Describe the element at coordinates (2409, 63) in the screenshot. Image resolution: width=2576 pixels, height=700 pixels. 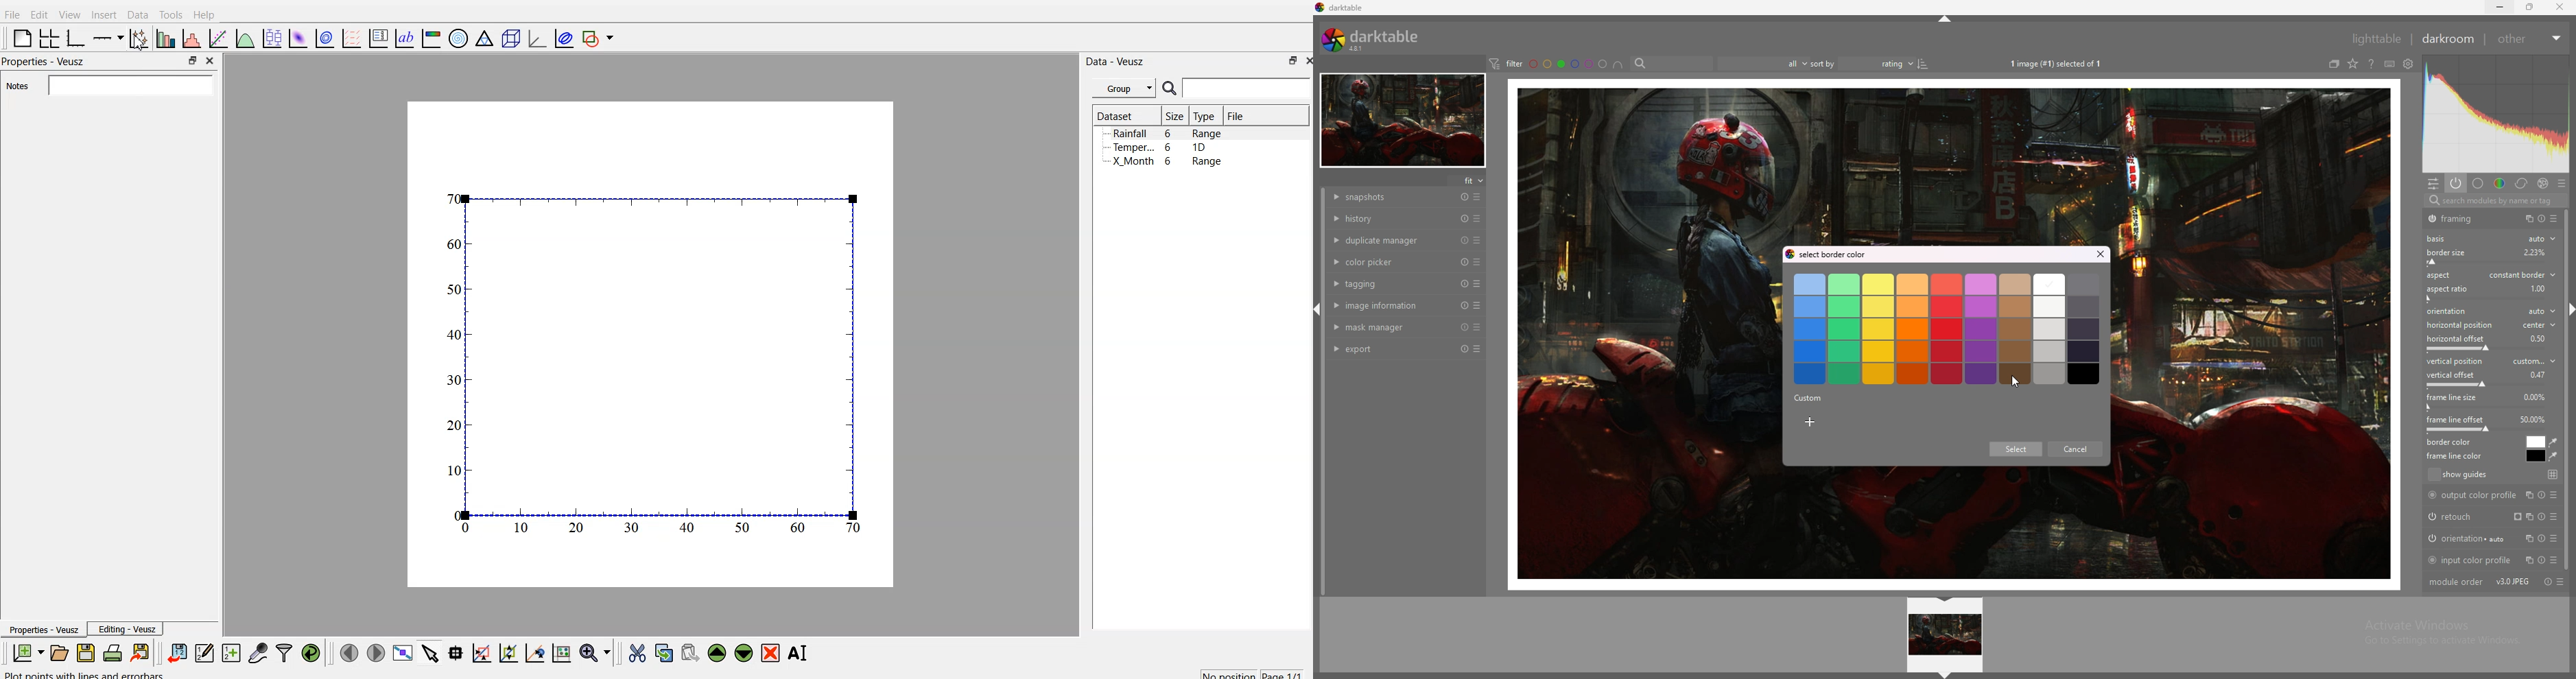
I see `see global preferences` at that location.